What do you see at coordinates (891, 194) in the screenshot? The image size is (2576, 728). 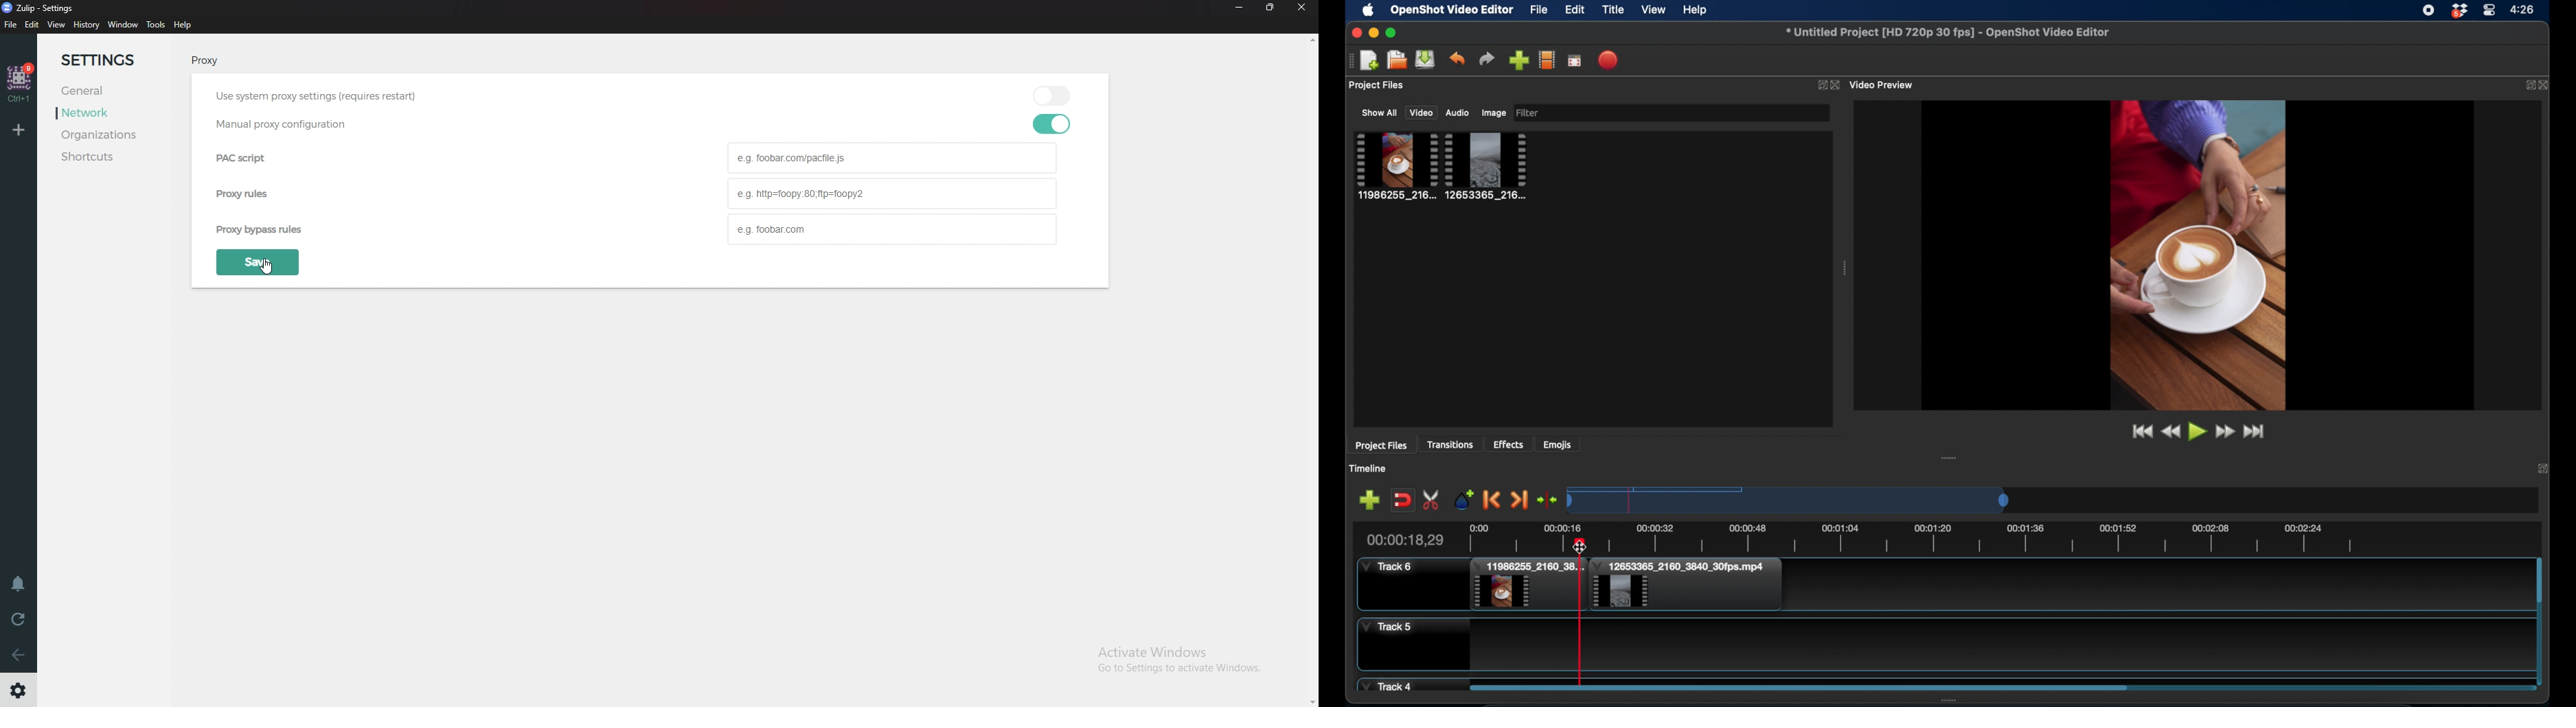 I see `Proxy rules` at bounding box center [891, 194].